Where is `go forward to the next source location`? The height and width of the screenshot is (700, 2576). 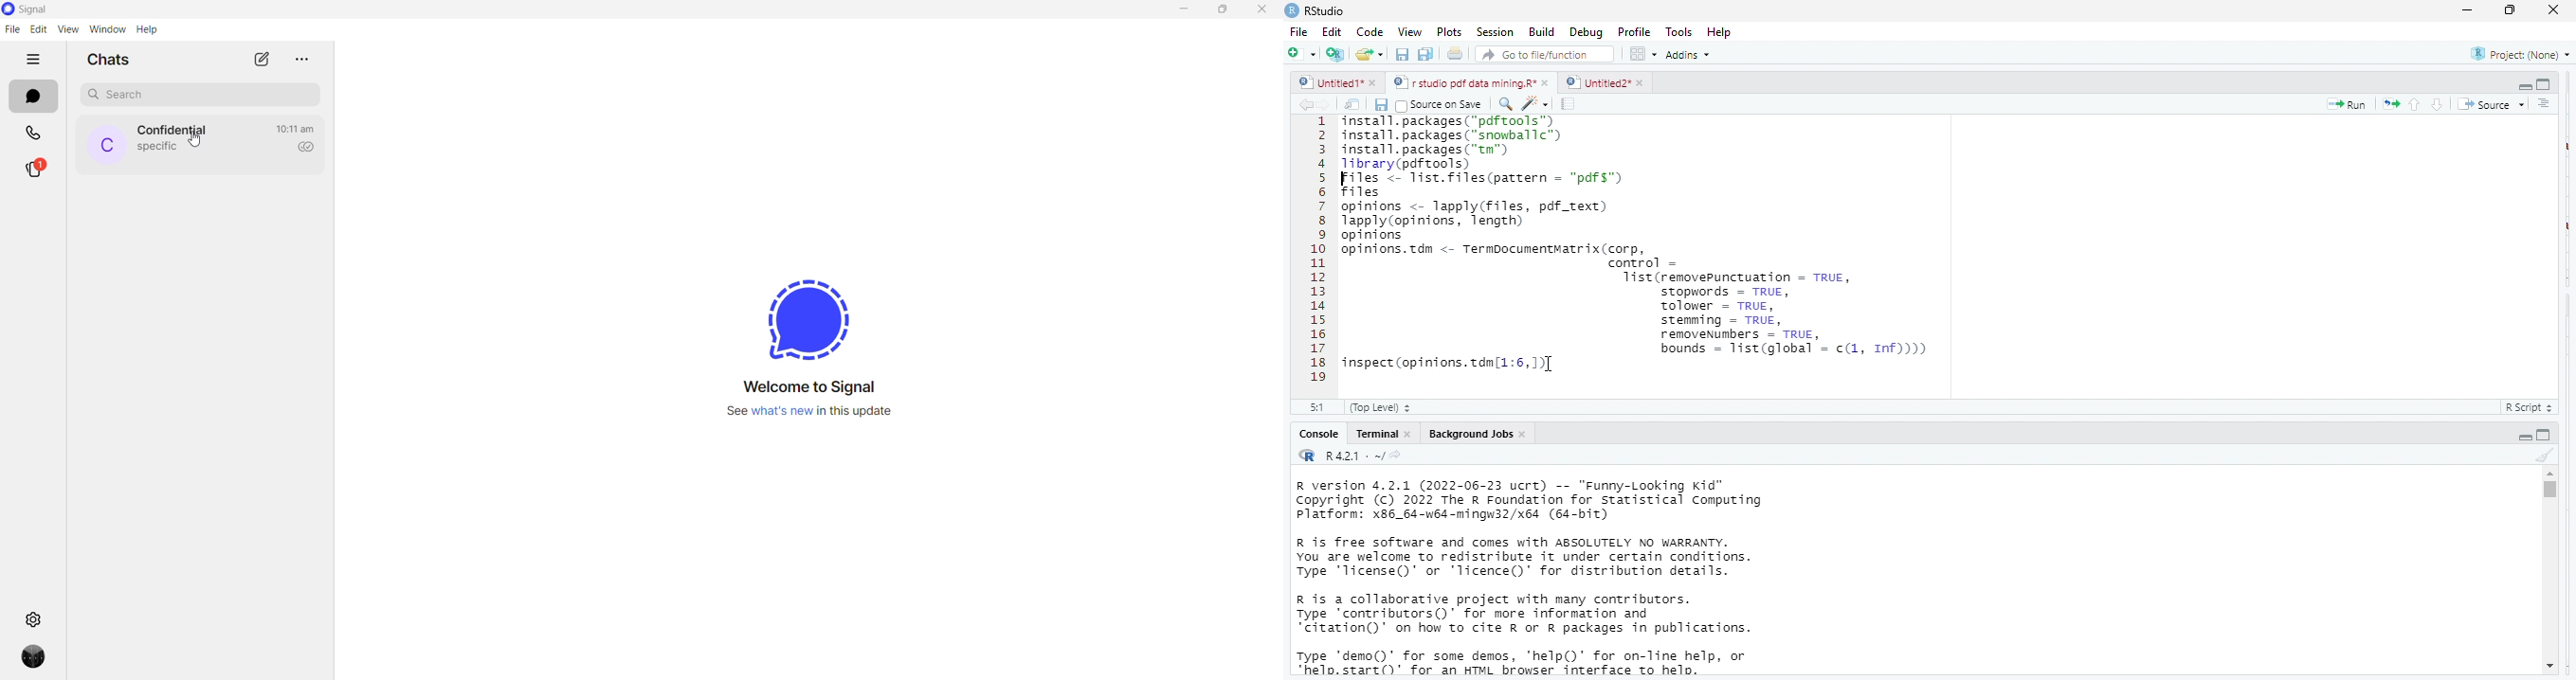
go forward to the next source location is located at coordinates (1328, 104).